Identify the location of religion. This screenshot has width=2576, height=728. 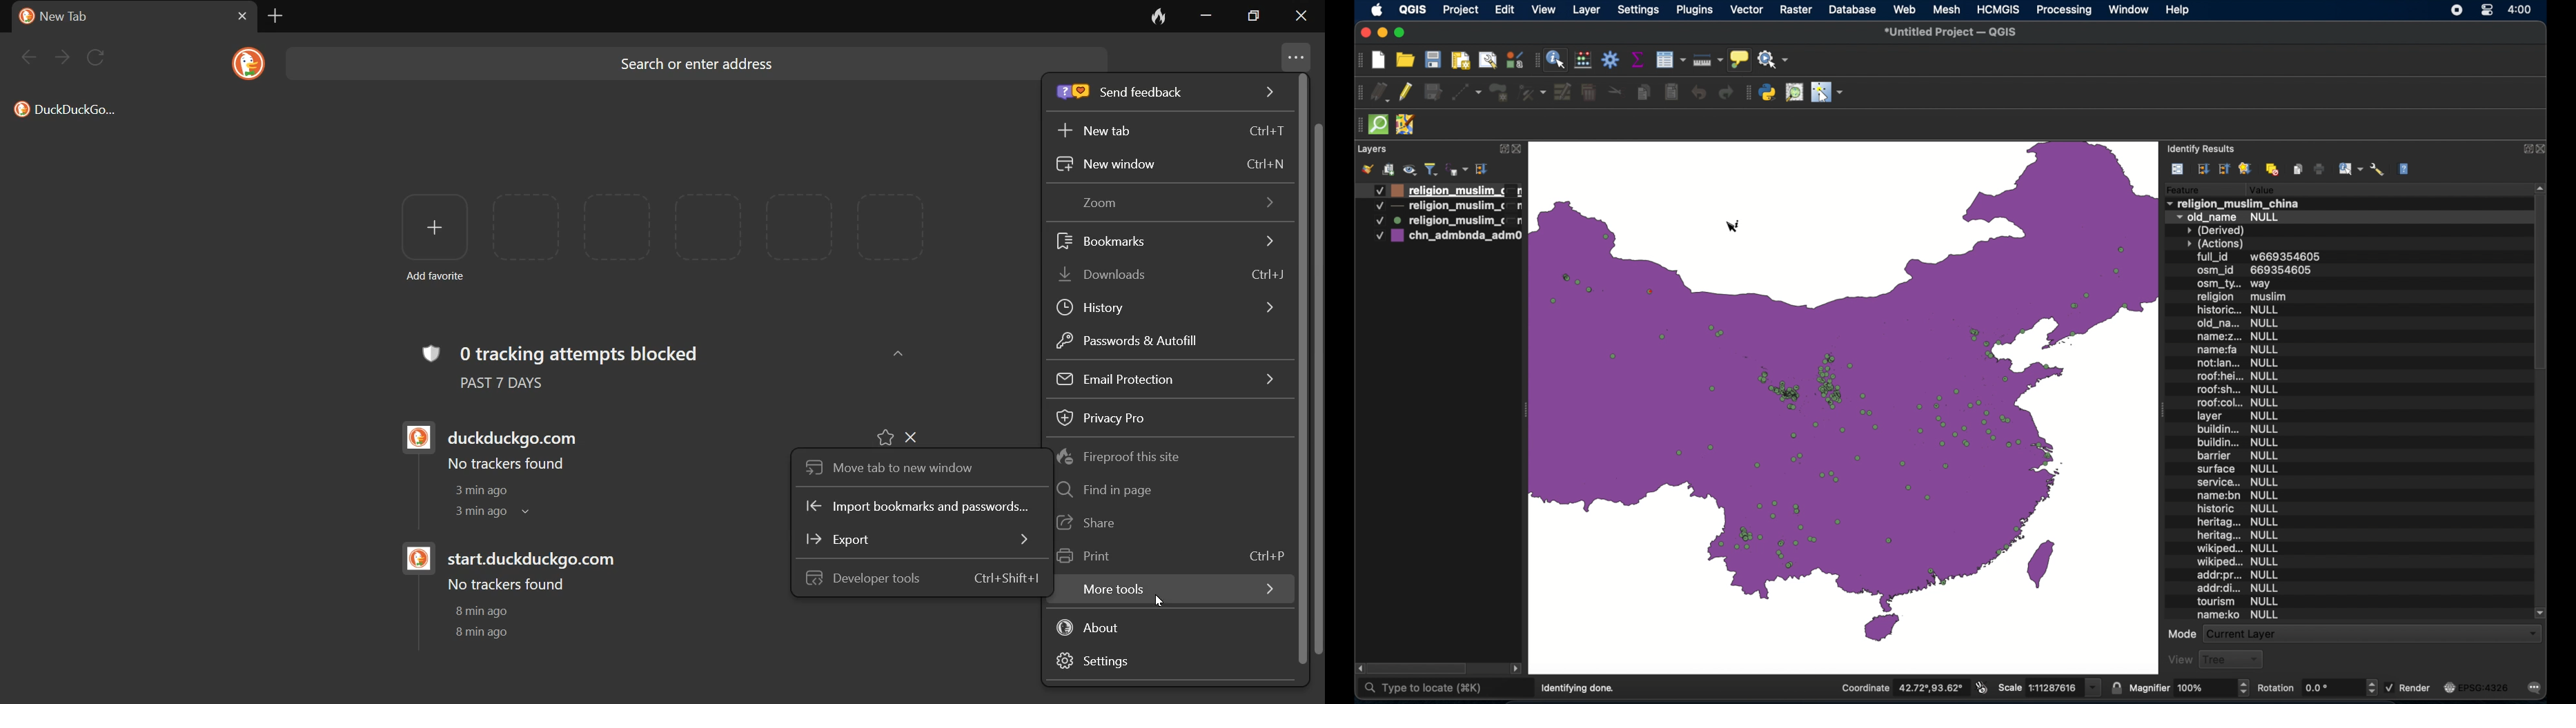
(2242, 298).